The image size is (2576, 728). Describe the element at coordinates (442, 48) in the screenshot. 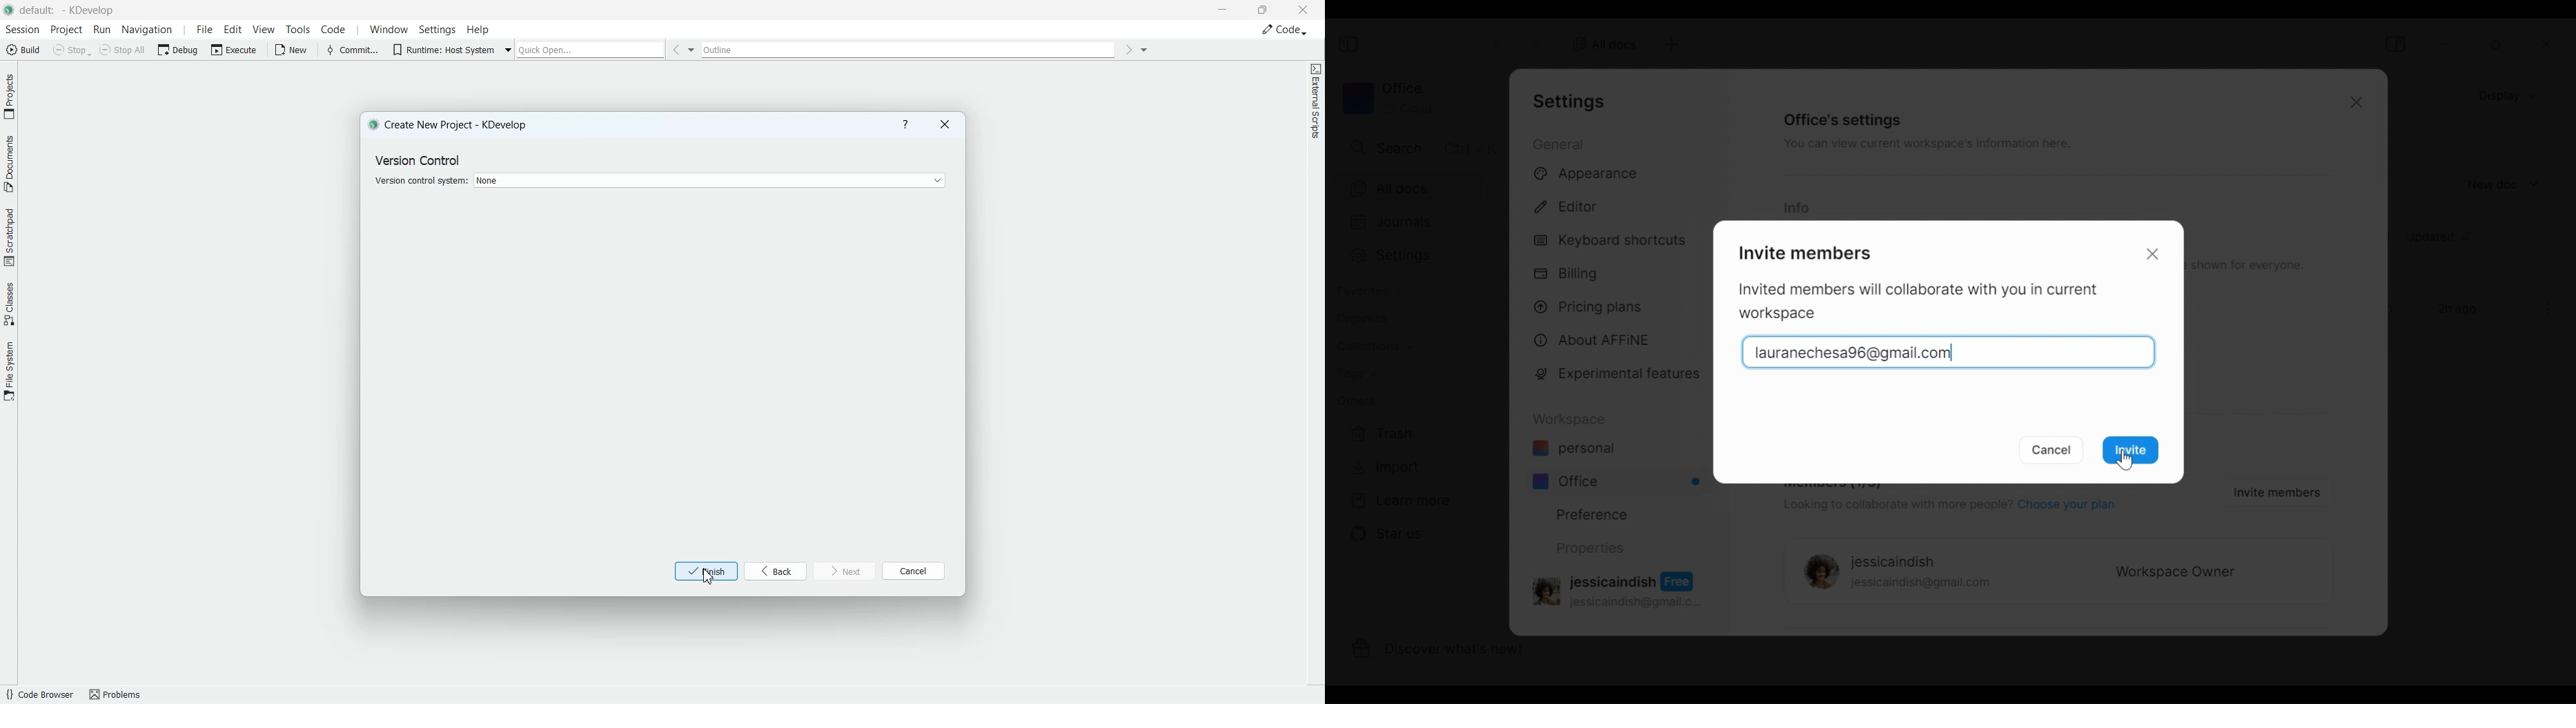

I see `Runtime: Host System` at that location.